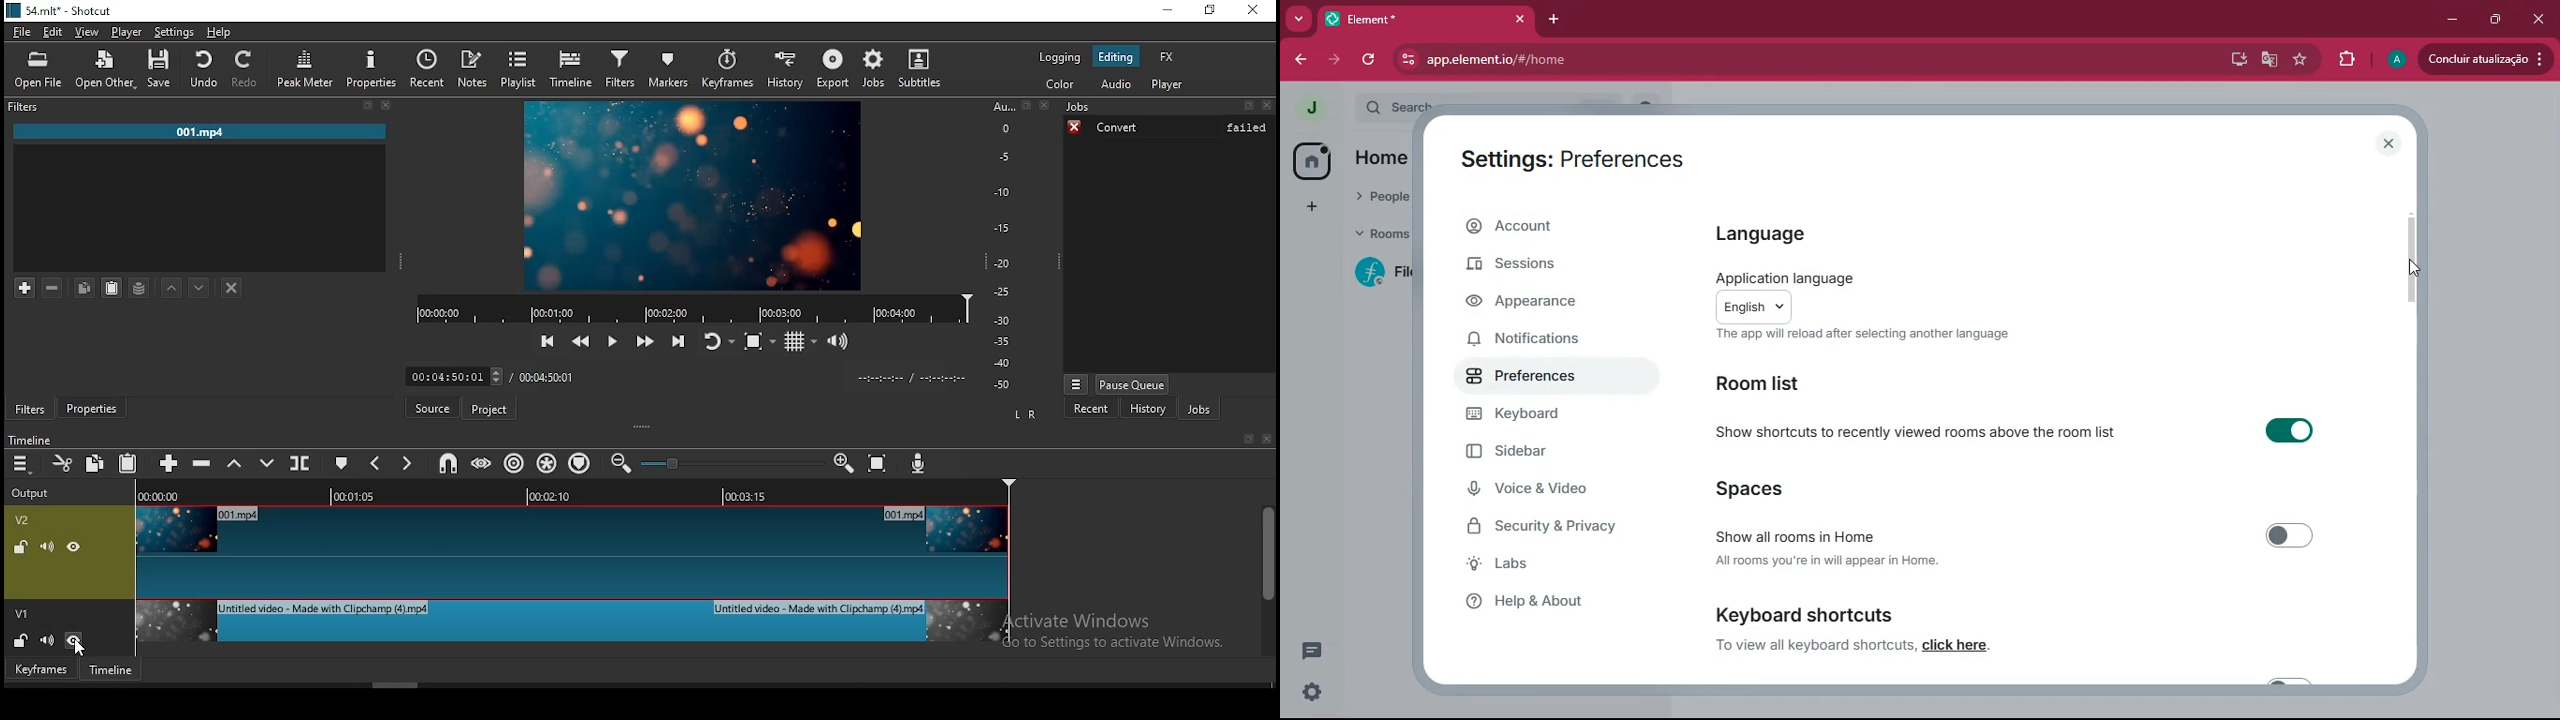 The image size is (2576, 728). Describe the element at coordinates (1167, 83) in the screenshot. I see `player` at that location.